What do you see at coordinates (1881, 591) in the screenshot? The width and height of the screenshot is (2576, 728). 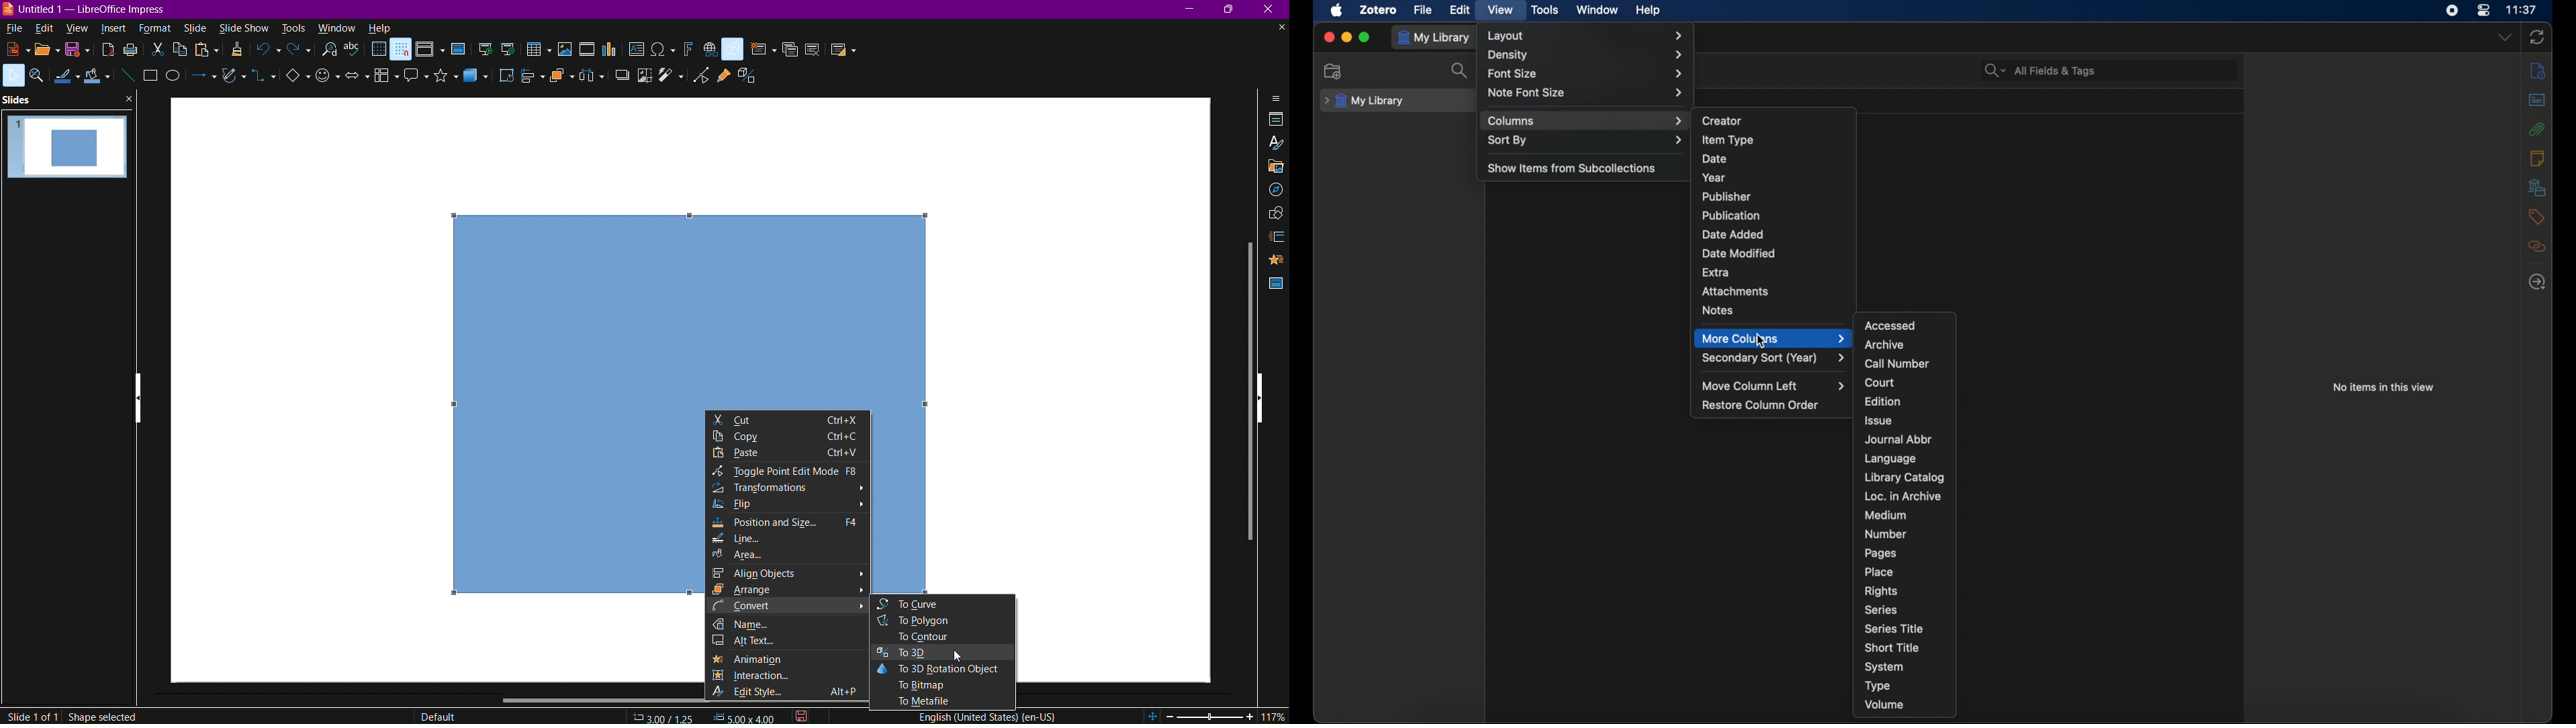 I see `rights` at bounding box center [1881, 591].